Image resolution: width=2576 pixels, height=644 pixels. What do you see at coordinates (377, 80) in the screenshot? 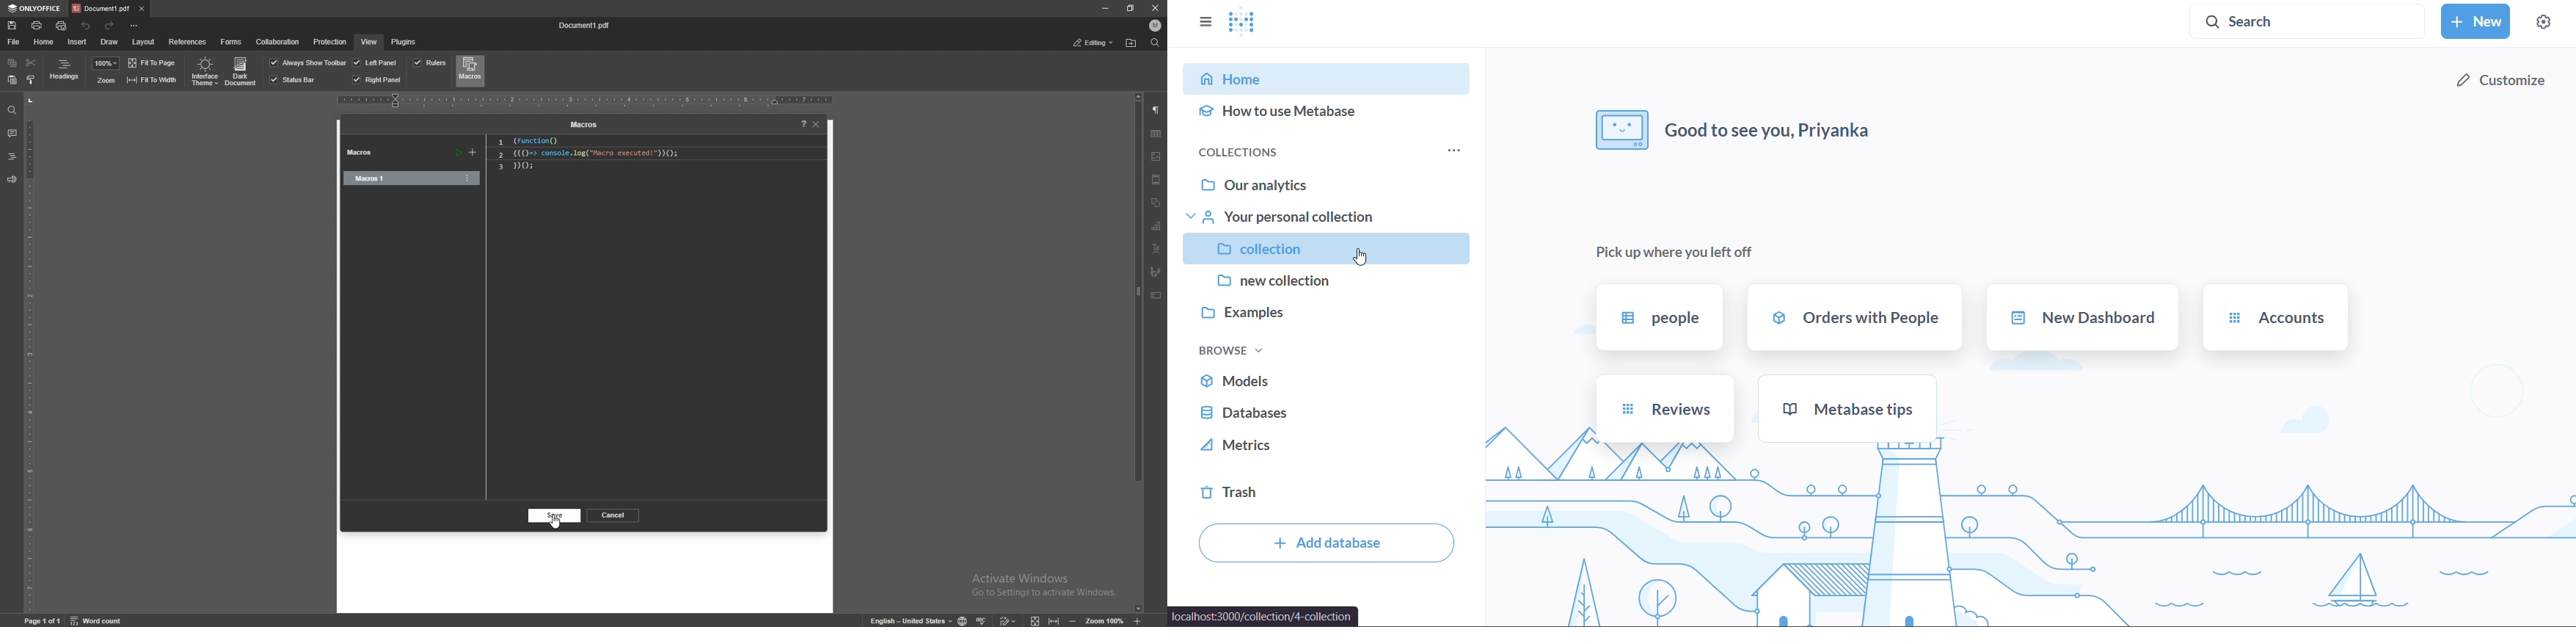
I see `right panel` at bounding box center [377, 80].